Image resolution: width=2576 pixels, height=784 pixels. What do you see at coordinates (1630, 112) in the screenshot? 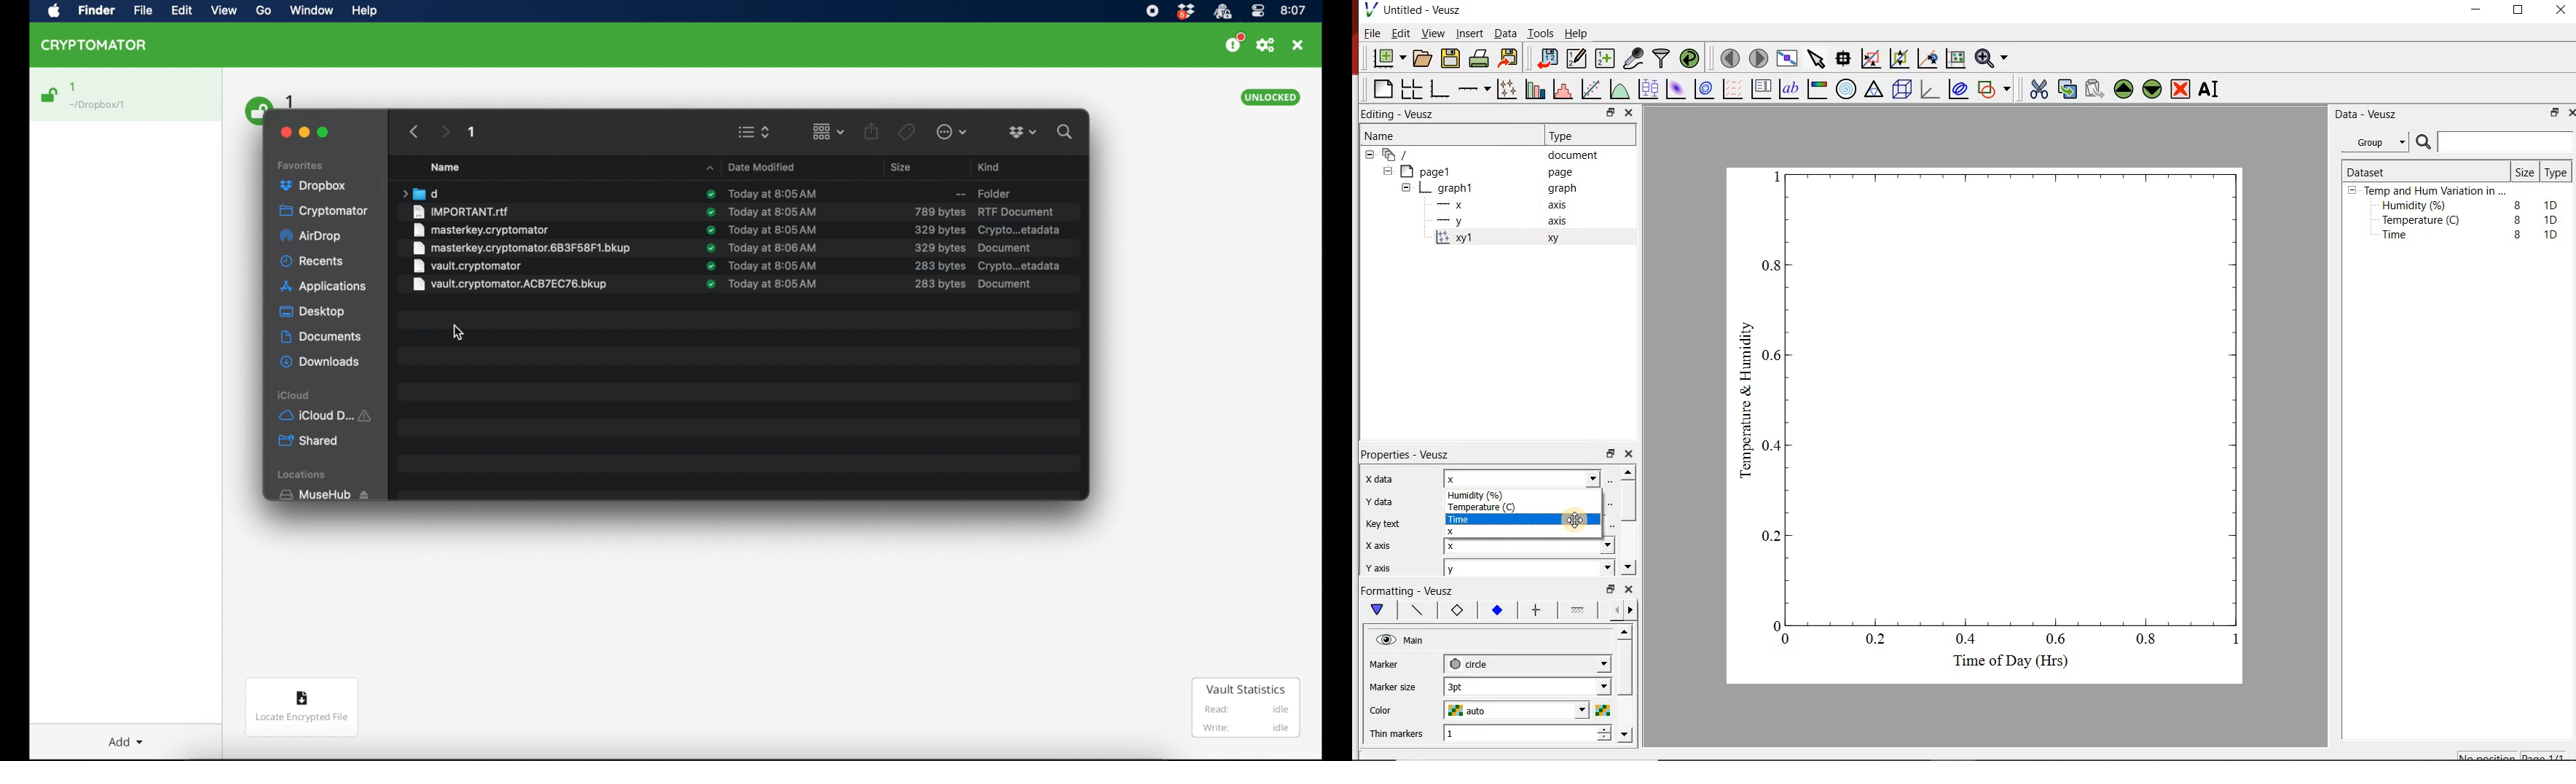
I see `close` at bounding box center [1630, 112].